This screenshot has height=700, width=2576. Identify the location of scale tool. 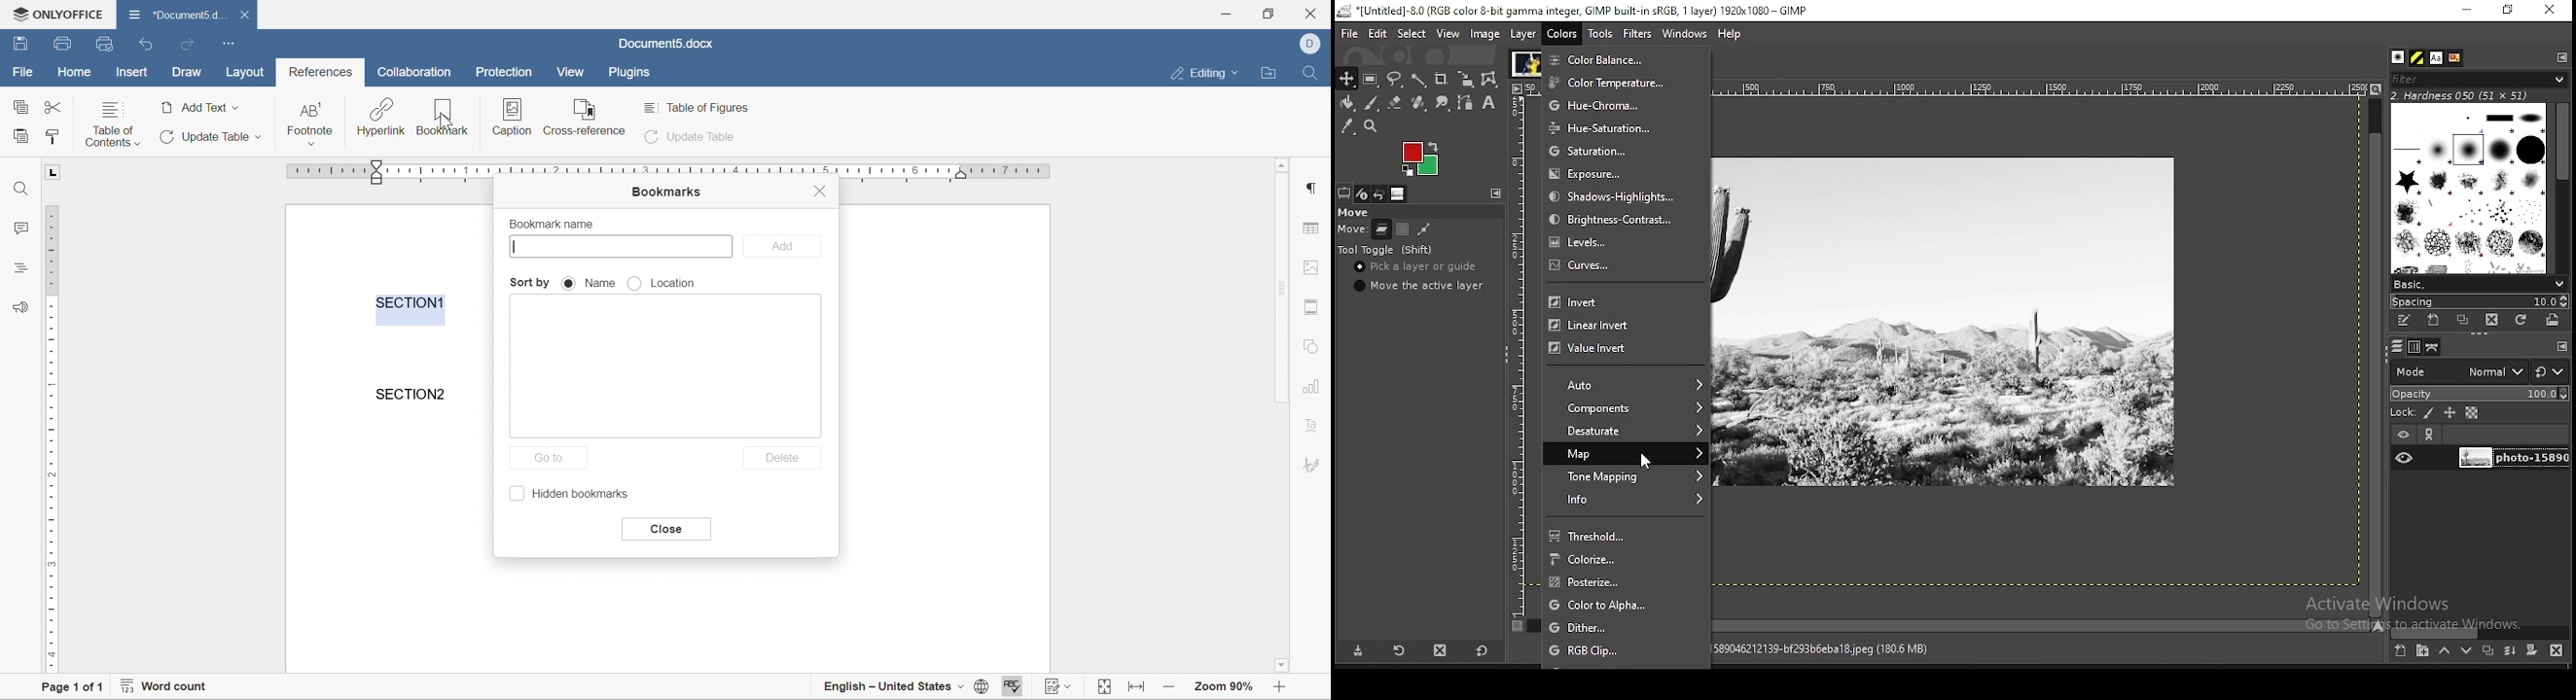
(1468, 79).